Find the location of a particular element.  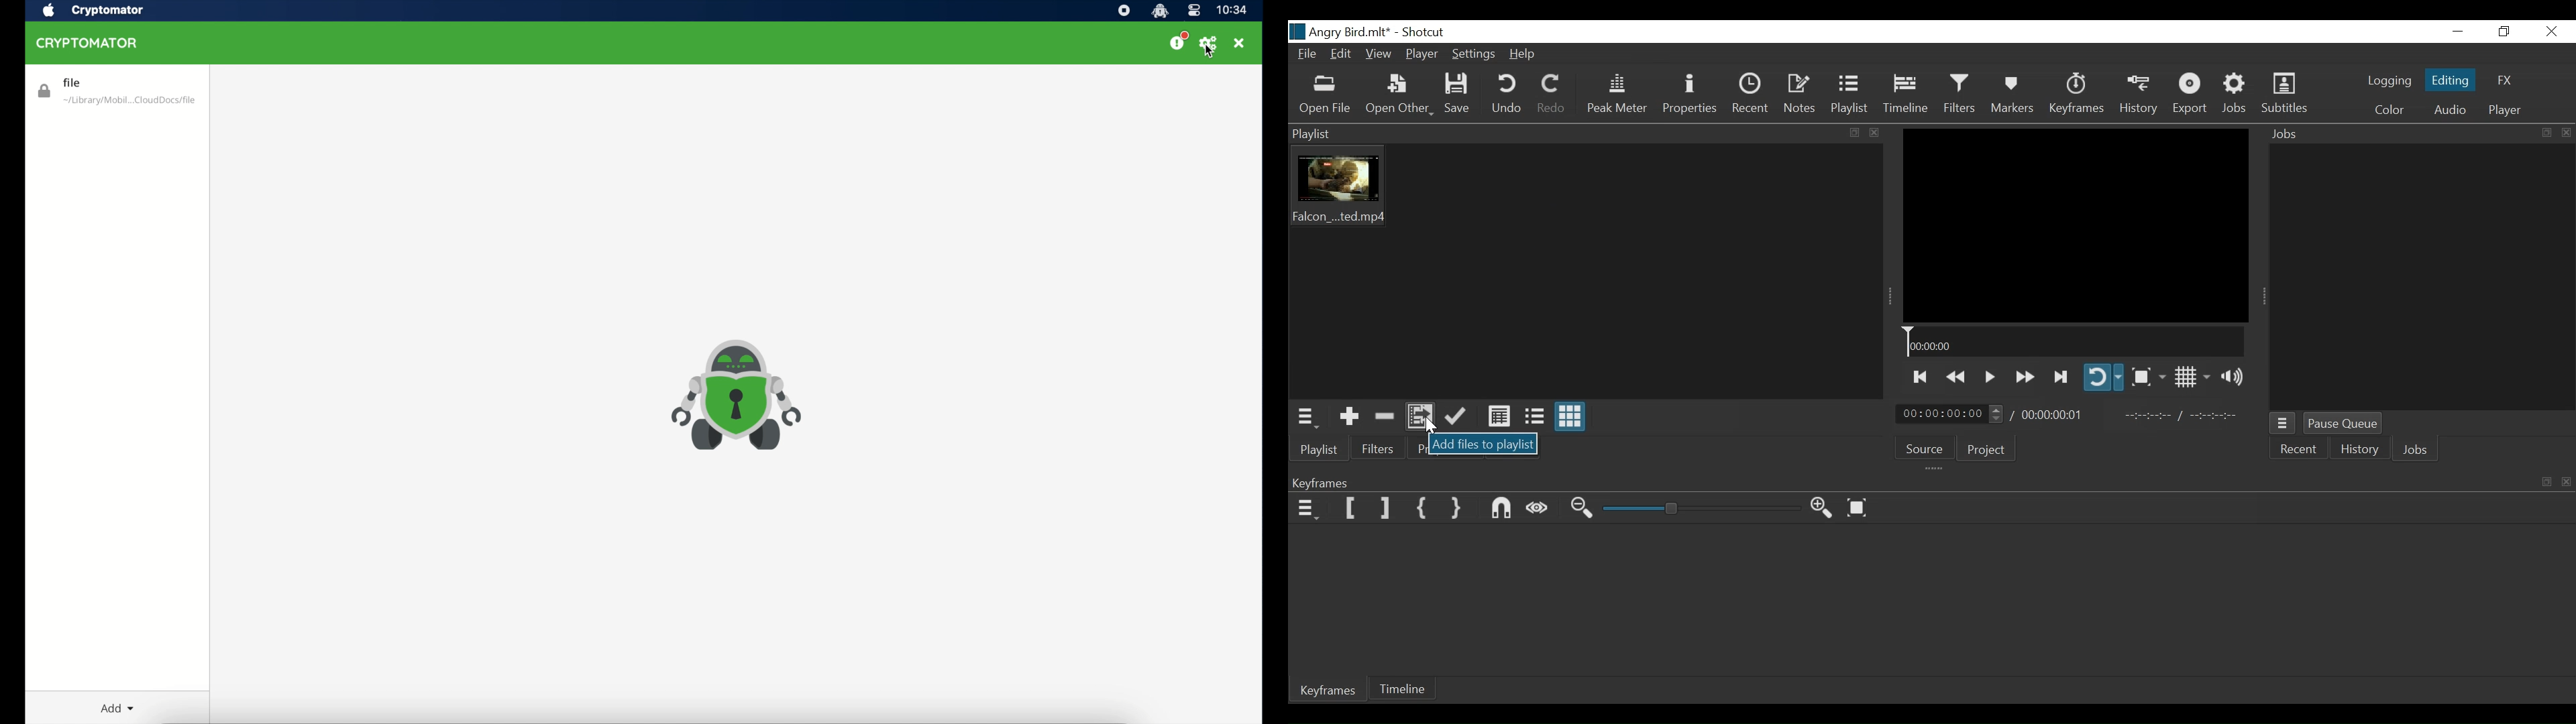

Recent is located at coordinates (1750, 95).